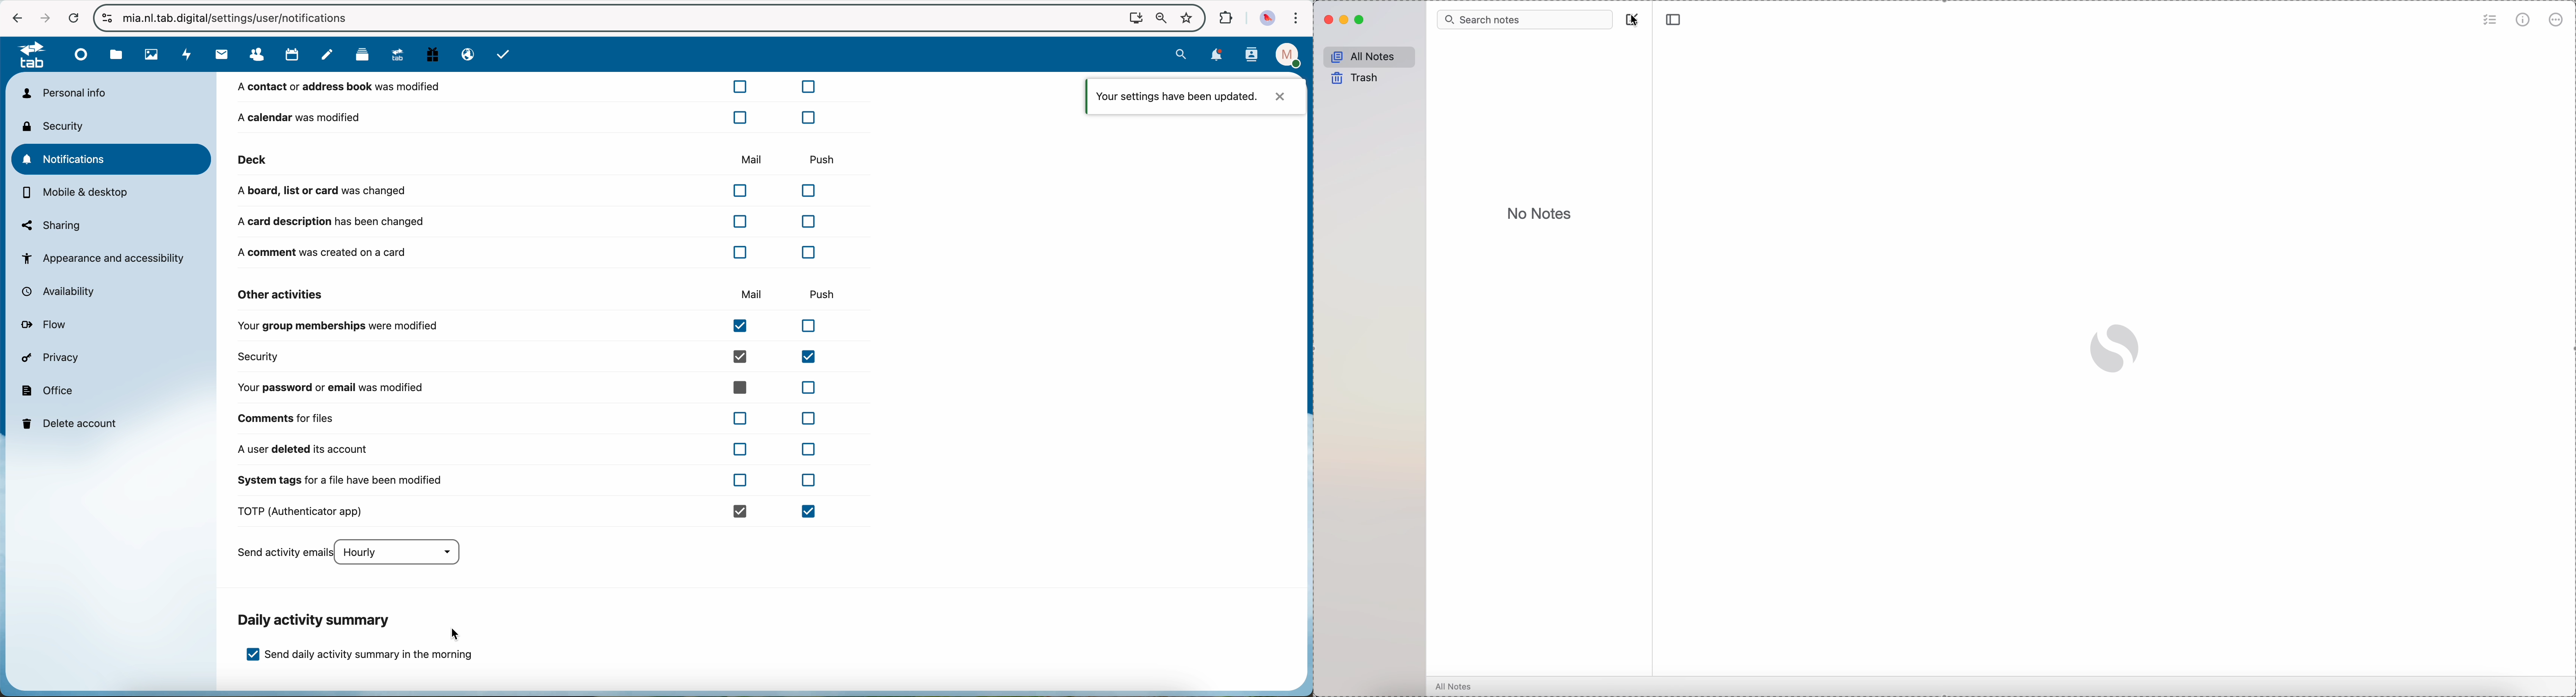 This screenshot has height=700, width=2576. I want to click on push, so click(827, 293).